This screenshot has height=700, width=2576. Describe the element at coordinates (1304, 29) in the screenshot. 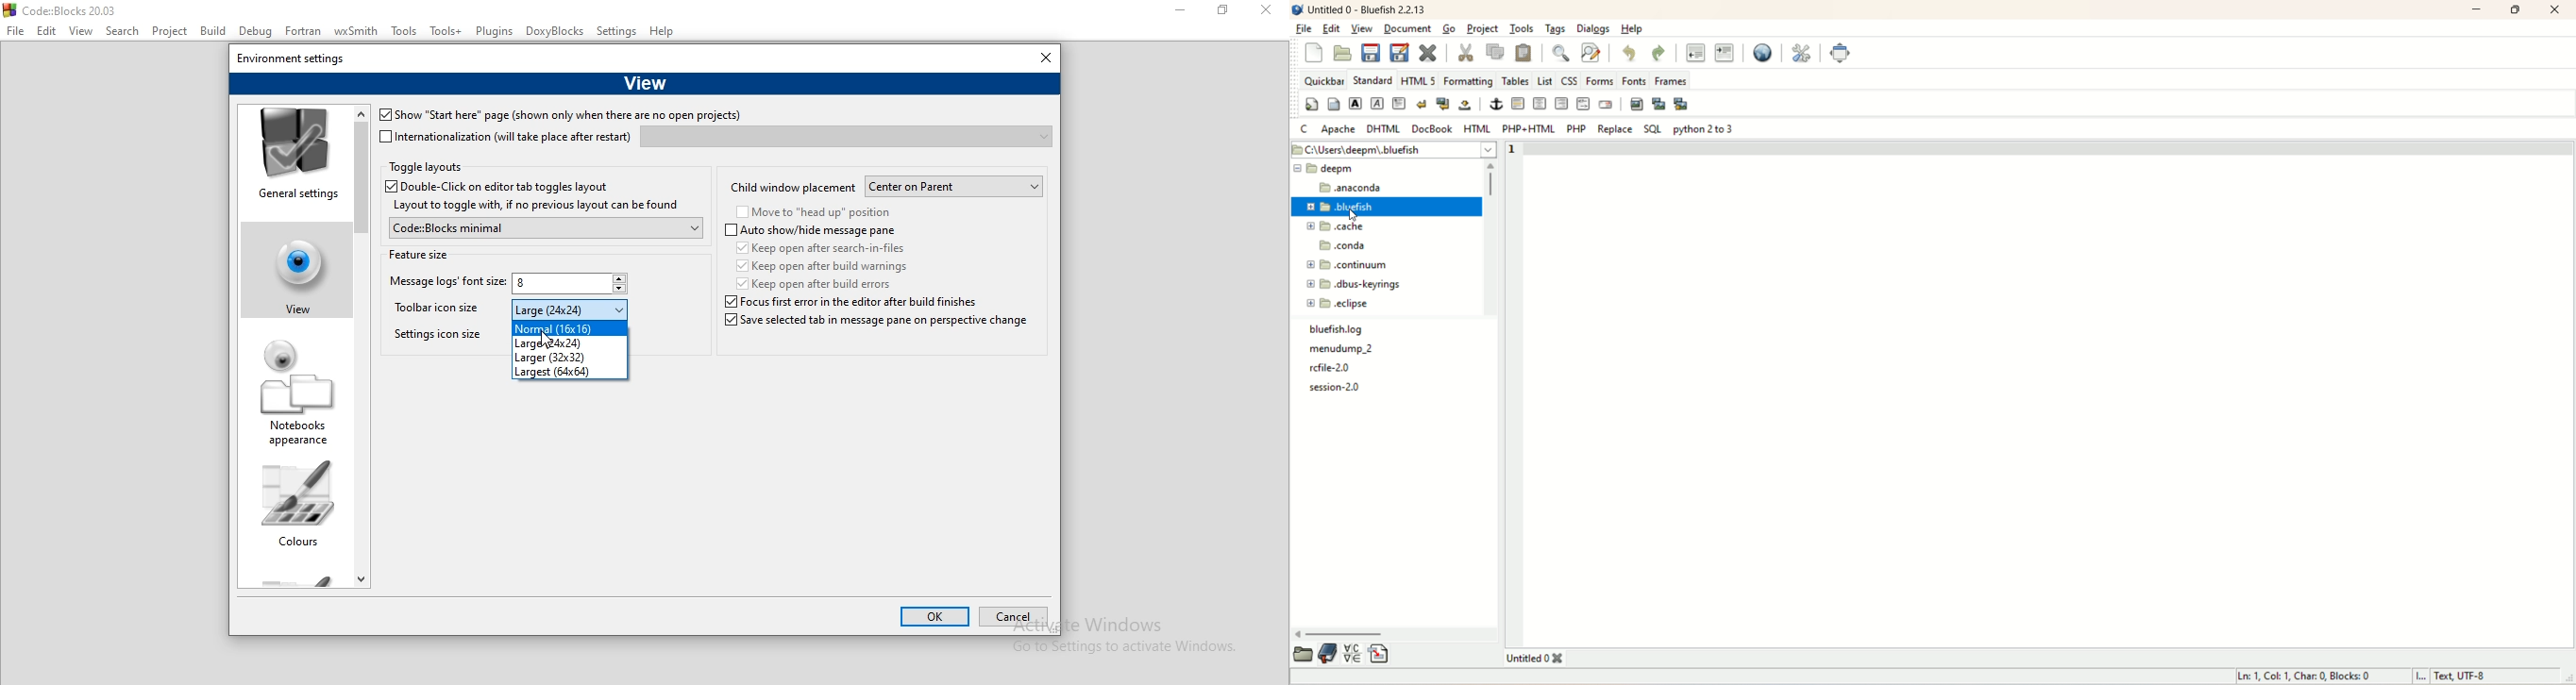

I see `file` at that location.